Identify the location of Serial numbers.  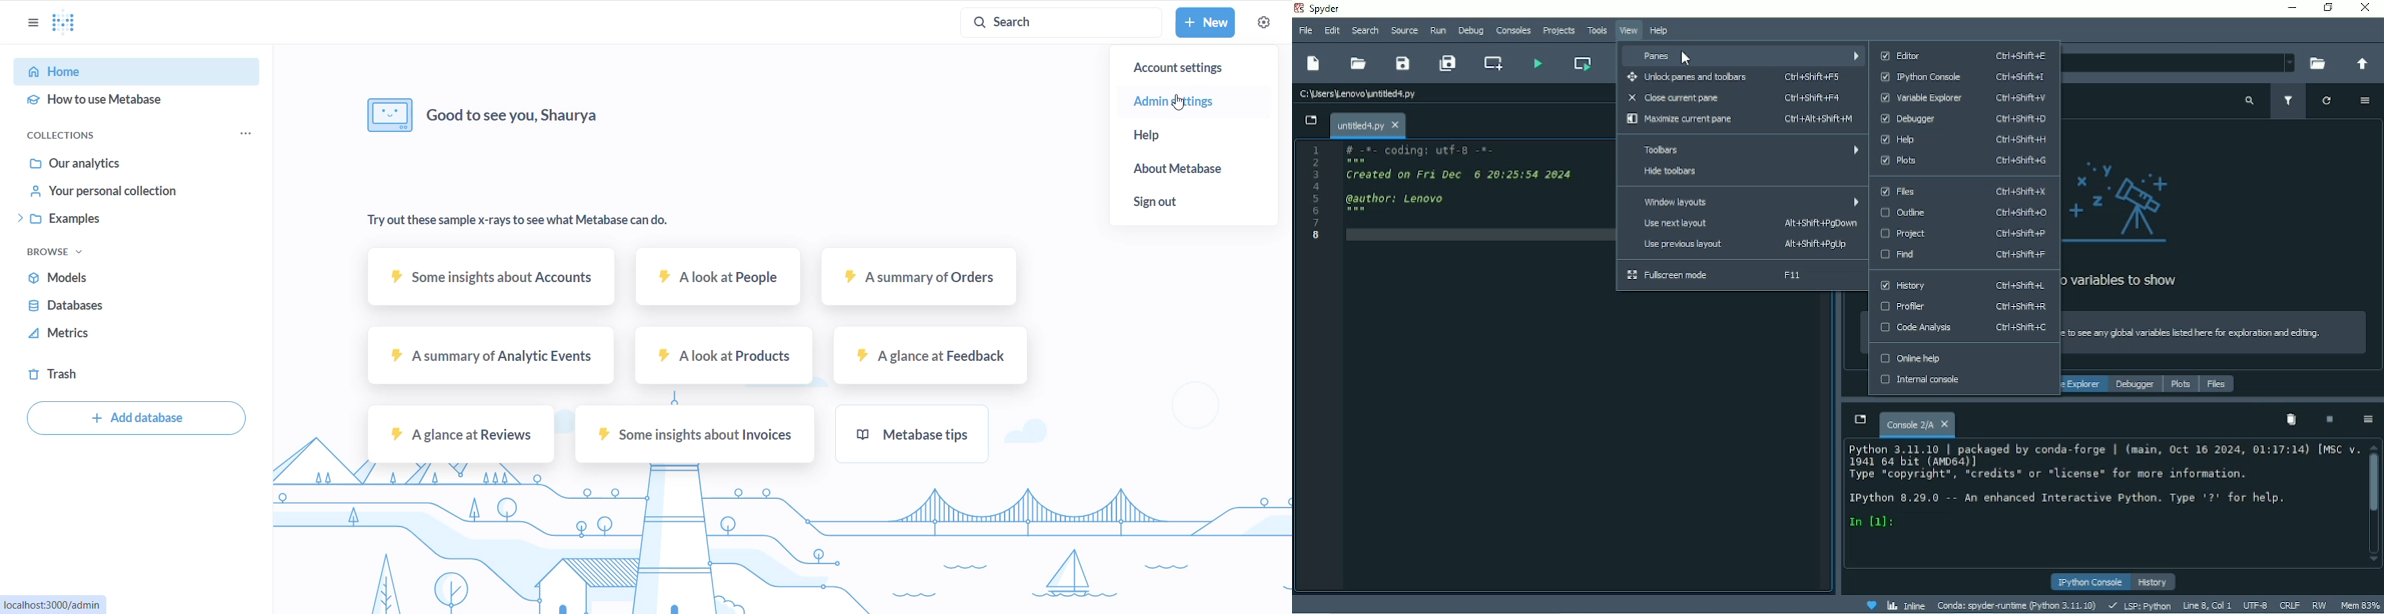
(1317, 192).